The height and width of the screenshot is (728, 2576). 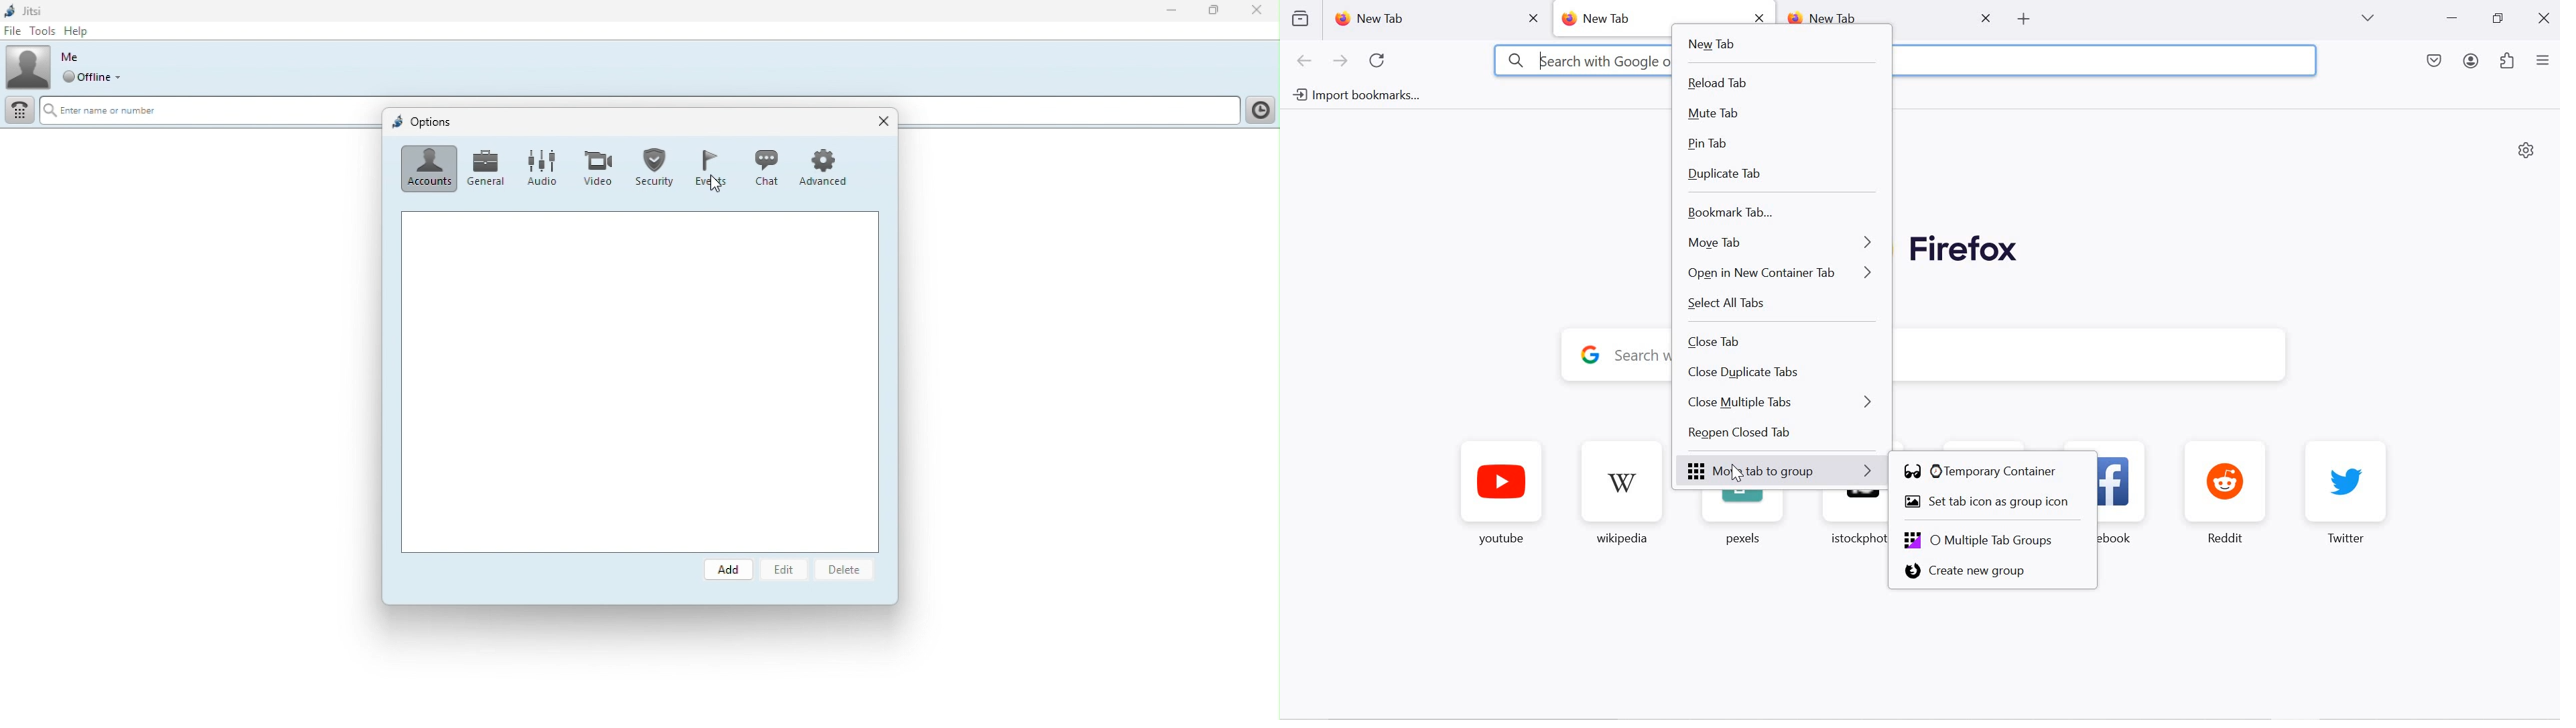 What do you see at coordinates (1784, 305) in the screenshot?
I see `select all tabs` at bounding box center [1784, 305].